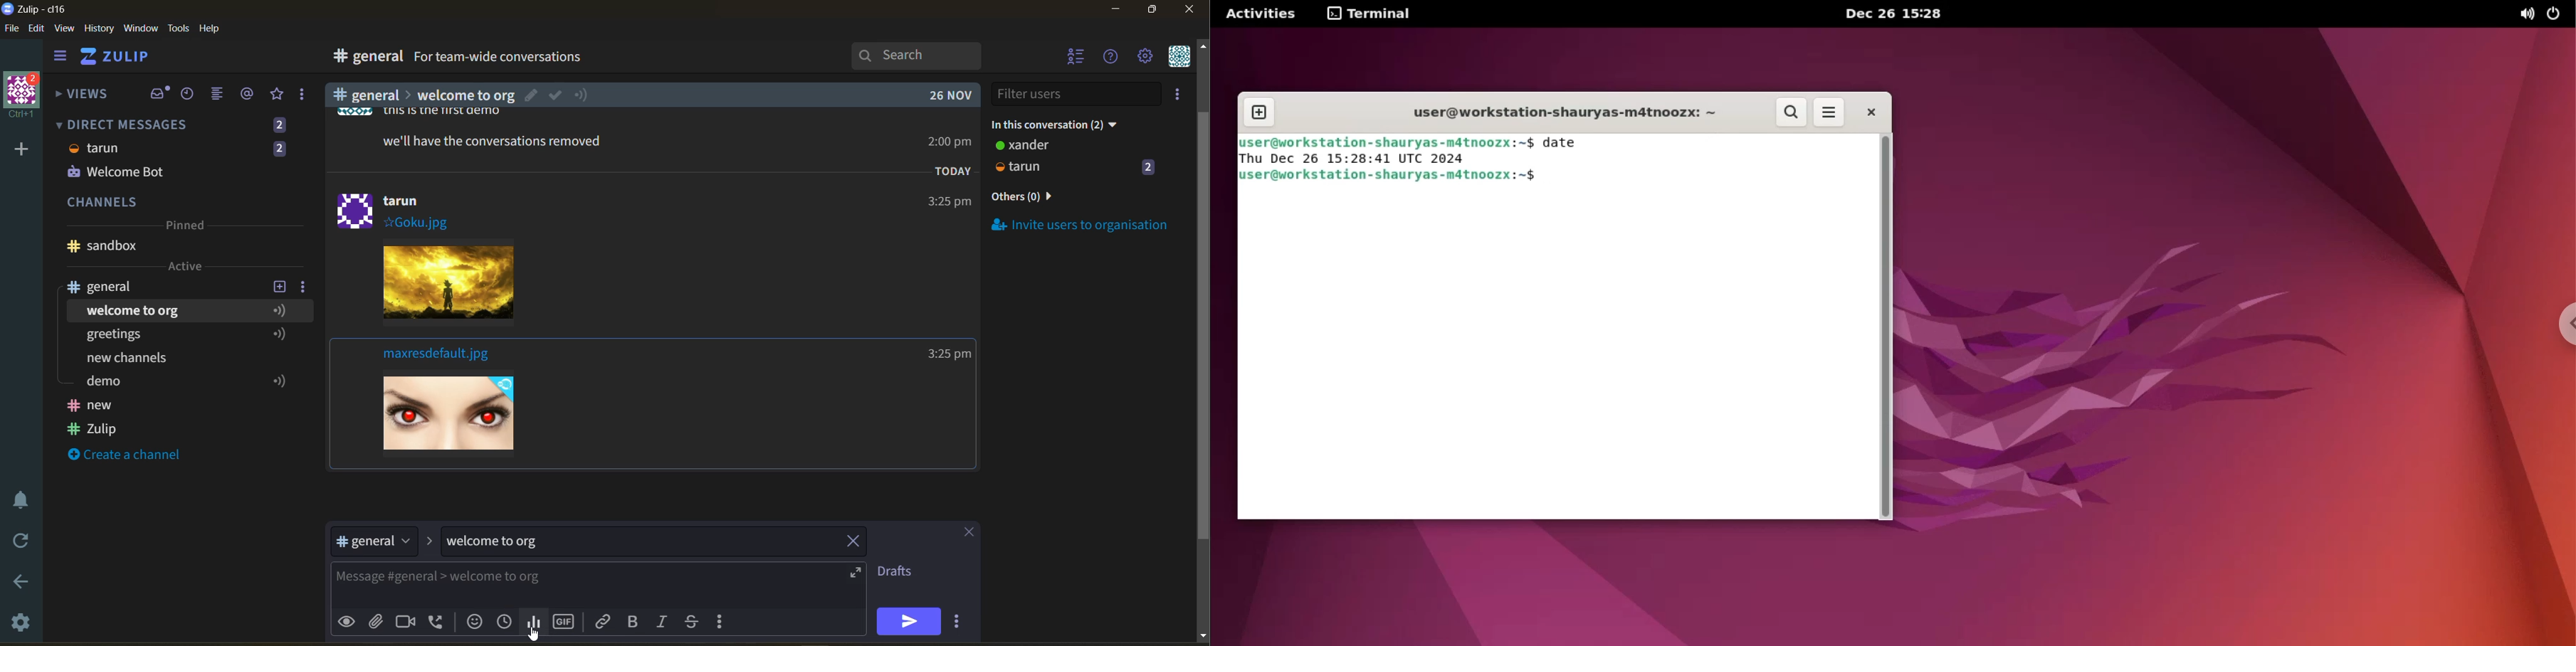 Image resolution: width=2576 pixels, height=672 pixels. Describe the element at coordinates (1883, 327) in the screenshot. I see `scrollbar` at that location.